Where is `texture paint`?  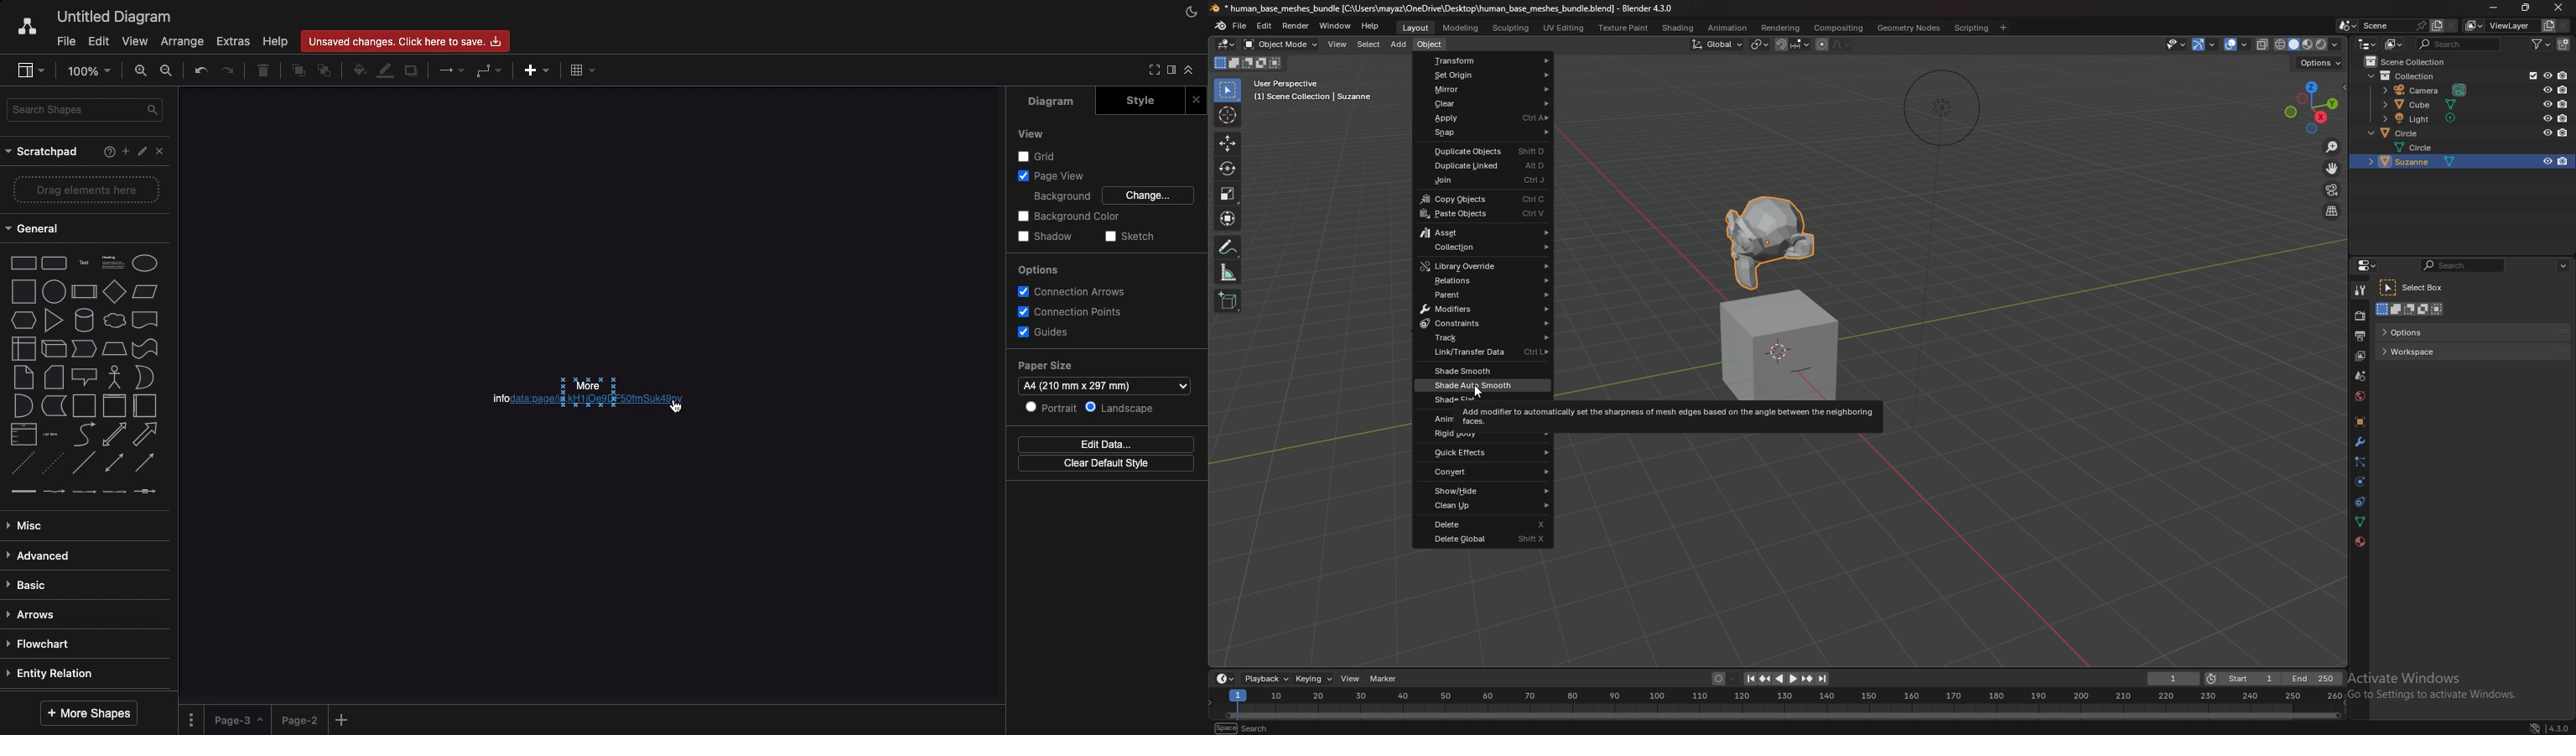
texture paint is located at coordinates (1624, 27).